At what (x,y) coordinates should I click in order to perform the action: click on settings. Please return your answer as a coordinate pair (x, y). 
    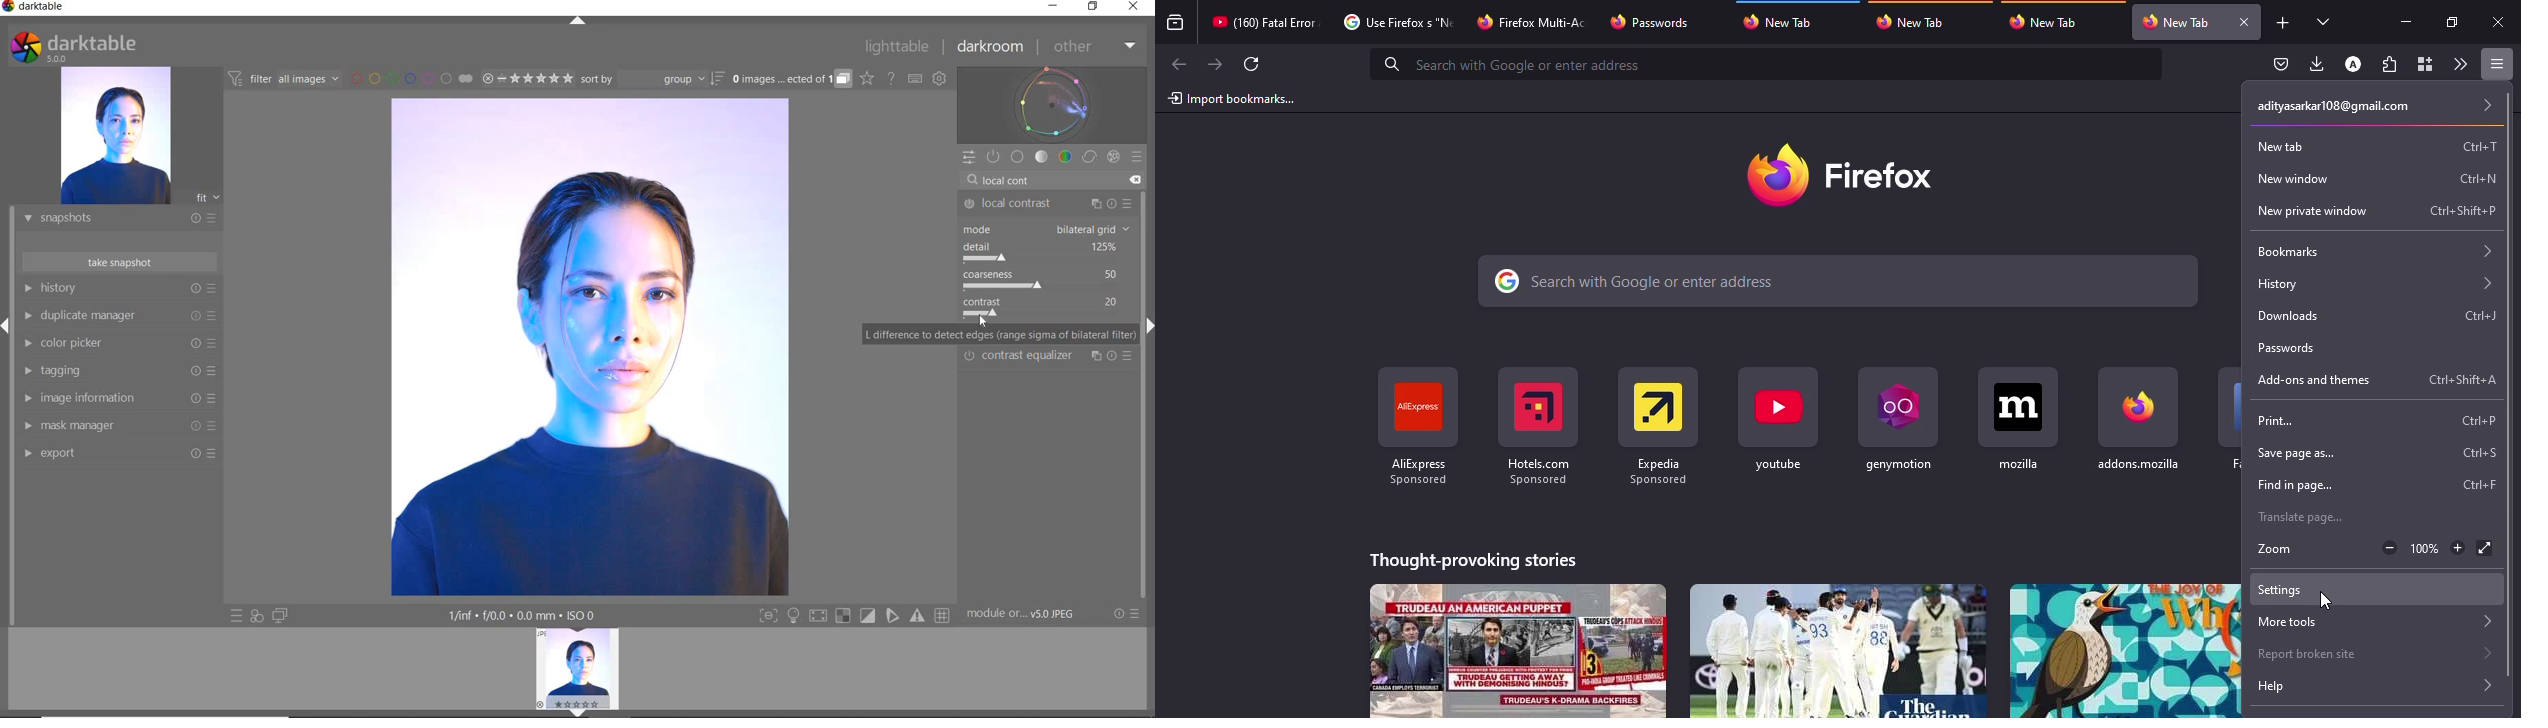
    Looking at the image, I should click on (2284, 589).